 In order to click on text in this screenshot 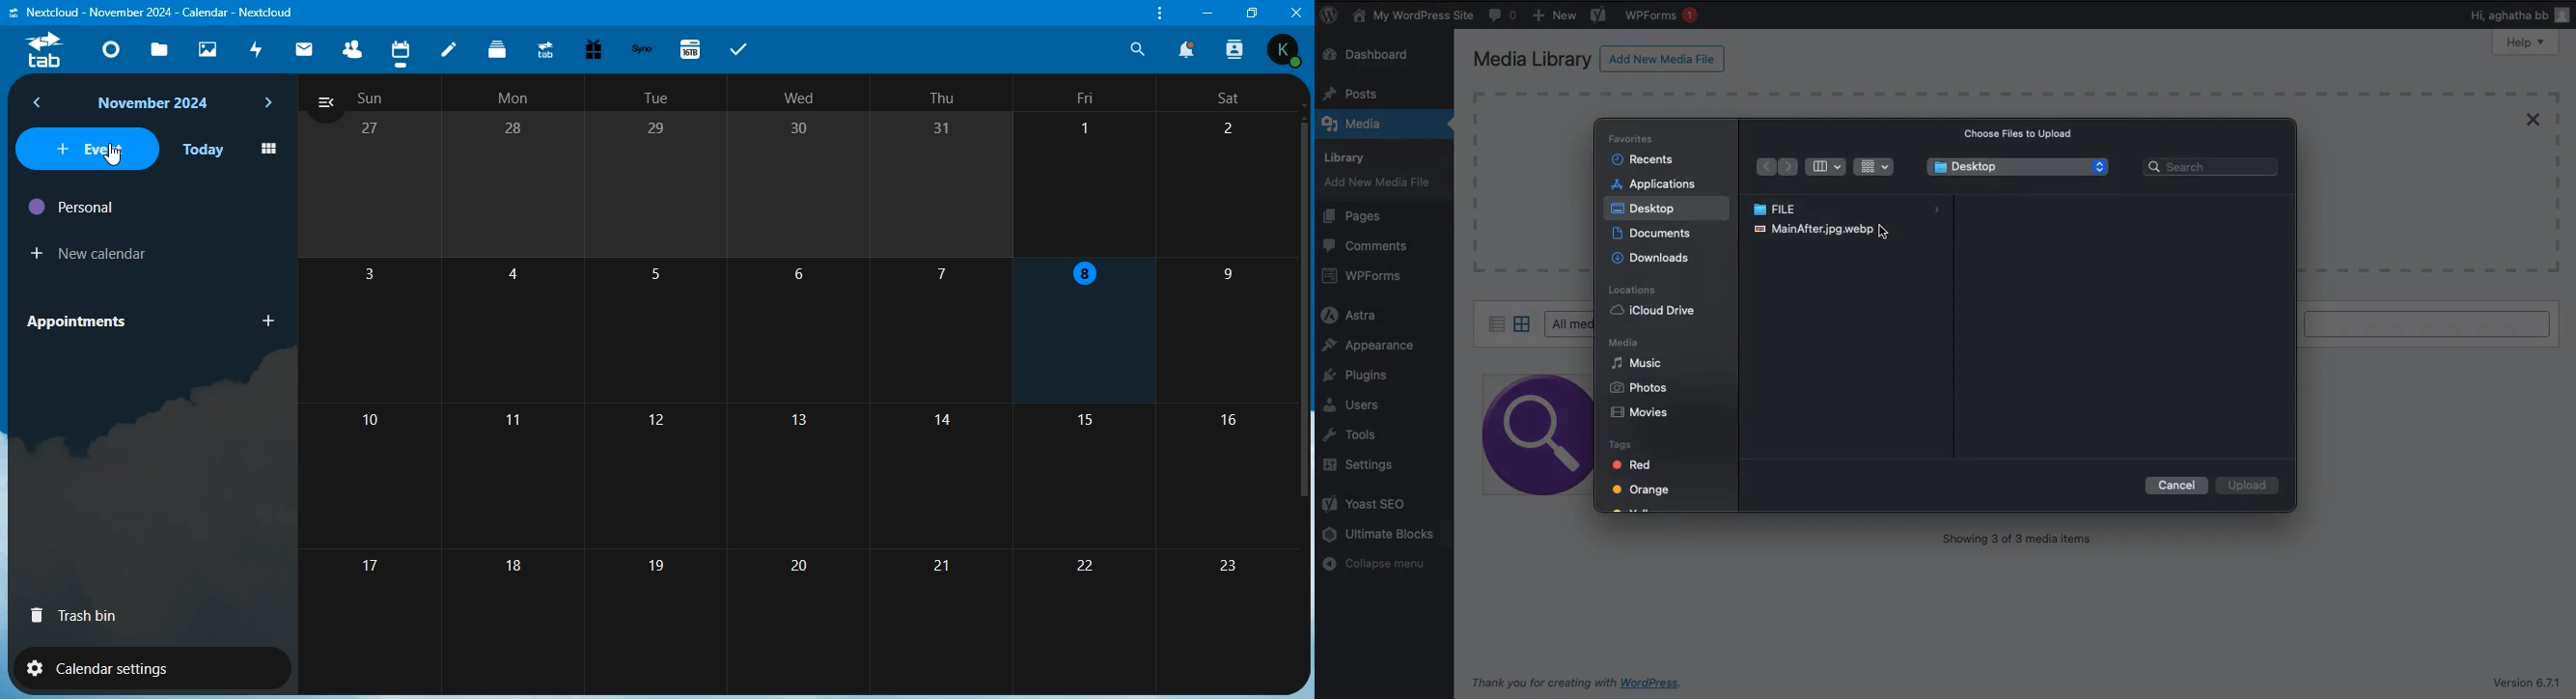, I will do `click(799, 97)`.